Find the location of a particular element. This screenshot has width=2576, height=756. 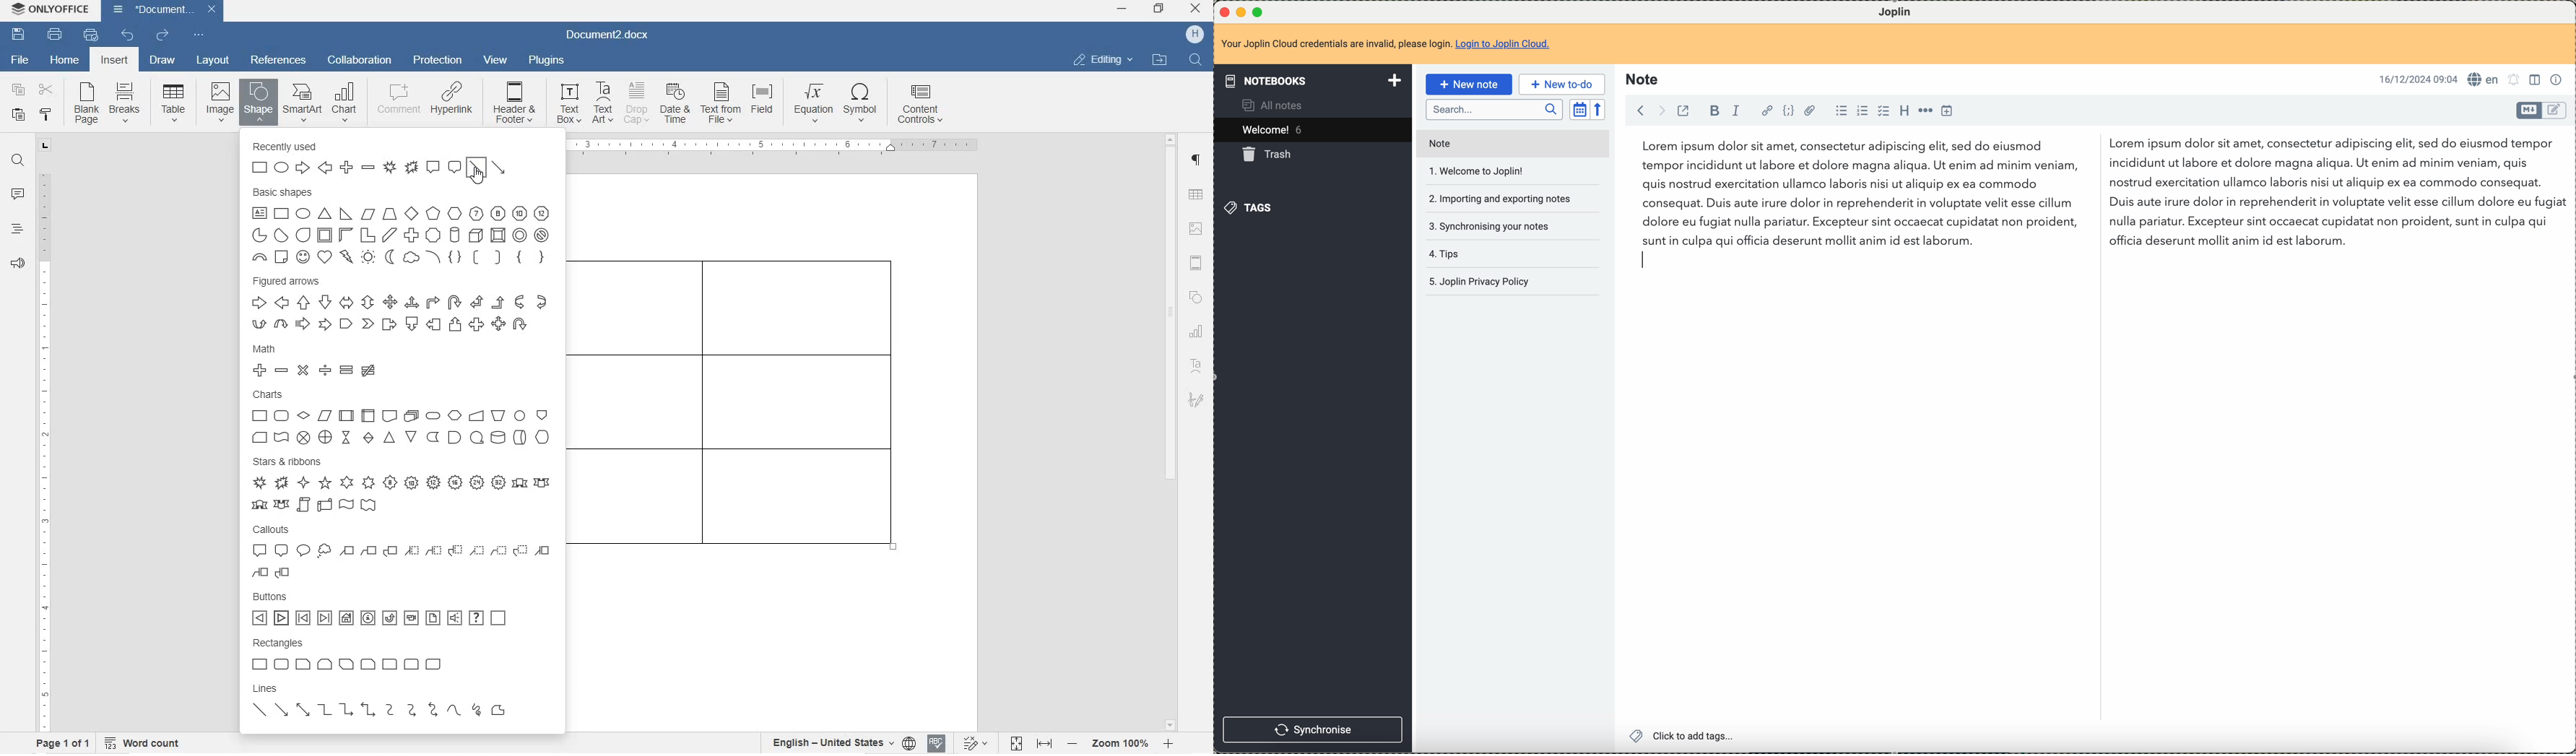

close is located at coordinates (1223, 10).